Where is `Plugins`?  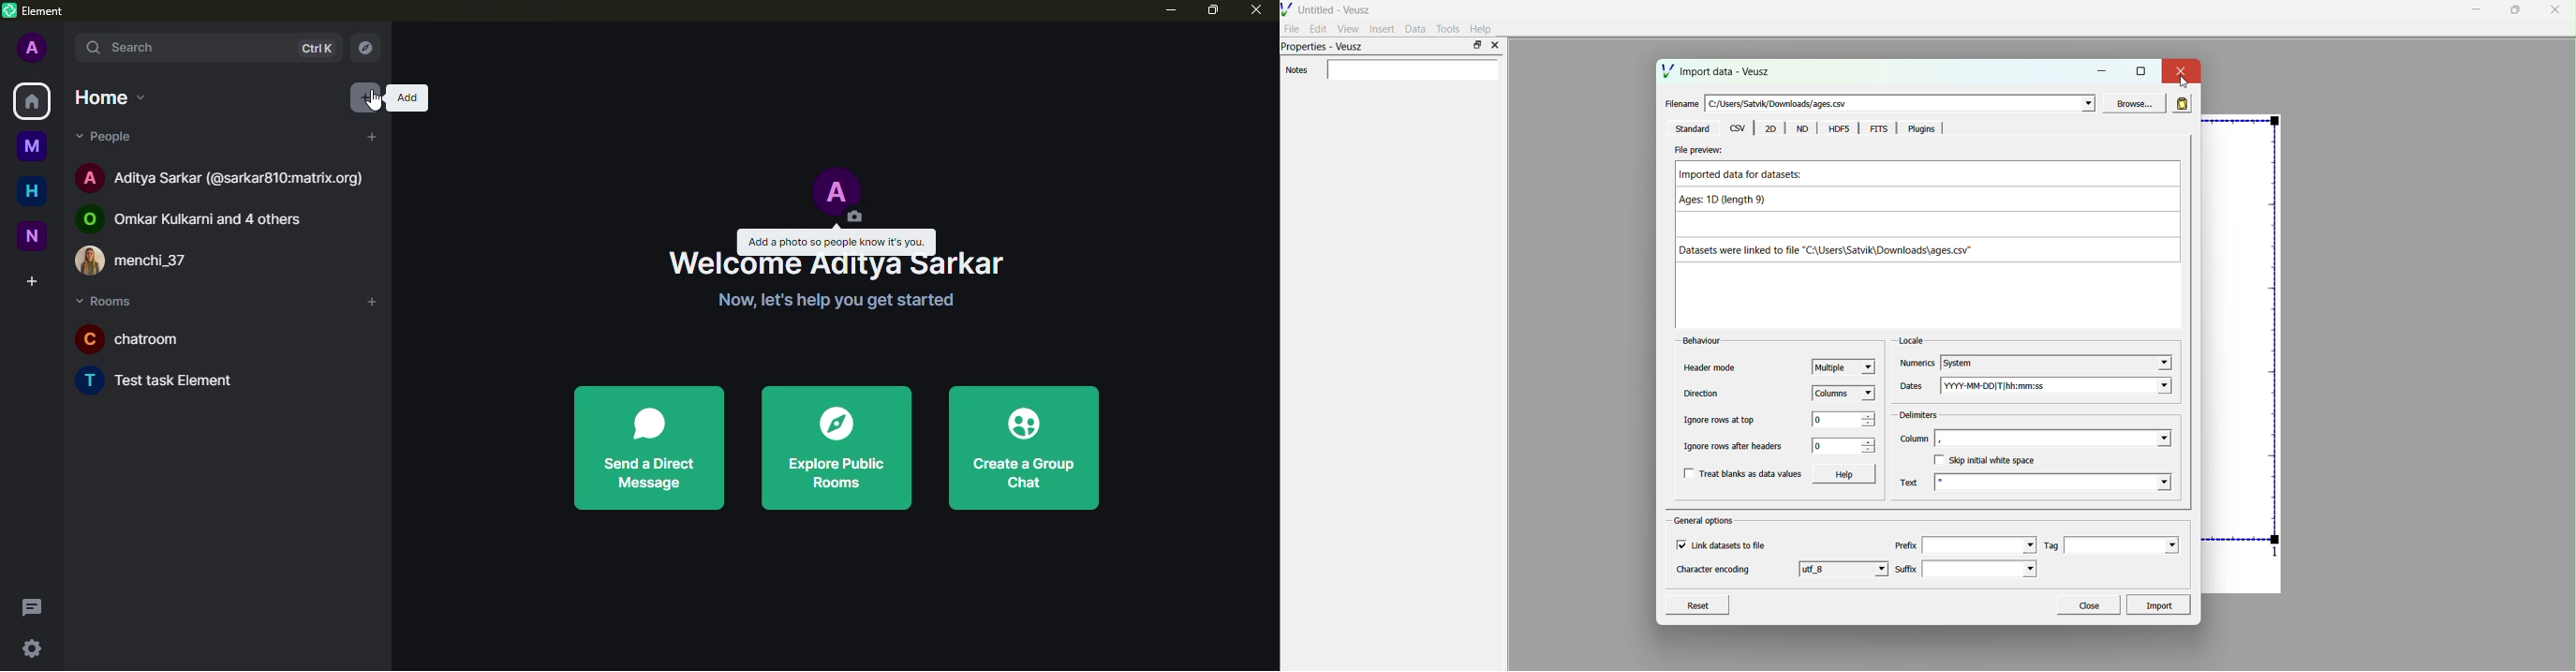
Plugins is located at coordinates (1923, 129).